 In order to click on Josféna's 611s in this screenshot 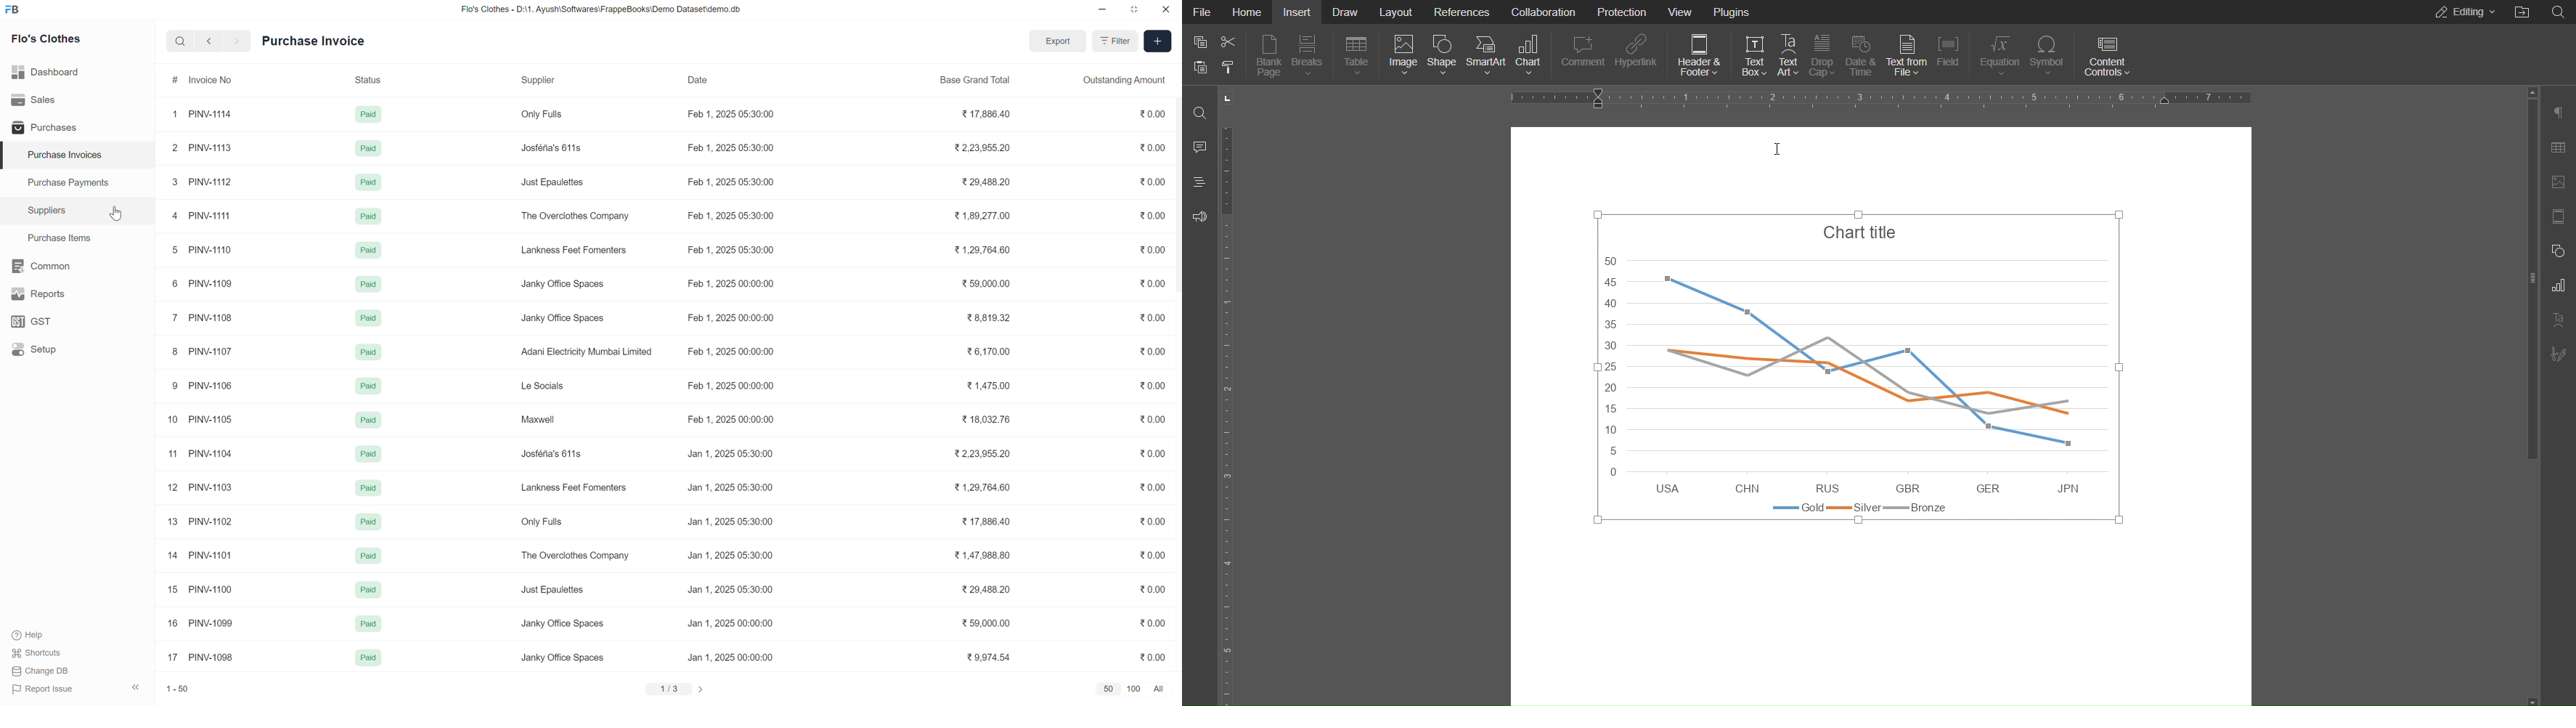, I will do `click(555, 148)`.